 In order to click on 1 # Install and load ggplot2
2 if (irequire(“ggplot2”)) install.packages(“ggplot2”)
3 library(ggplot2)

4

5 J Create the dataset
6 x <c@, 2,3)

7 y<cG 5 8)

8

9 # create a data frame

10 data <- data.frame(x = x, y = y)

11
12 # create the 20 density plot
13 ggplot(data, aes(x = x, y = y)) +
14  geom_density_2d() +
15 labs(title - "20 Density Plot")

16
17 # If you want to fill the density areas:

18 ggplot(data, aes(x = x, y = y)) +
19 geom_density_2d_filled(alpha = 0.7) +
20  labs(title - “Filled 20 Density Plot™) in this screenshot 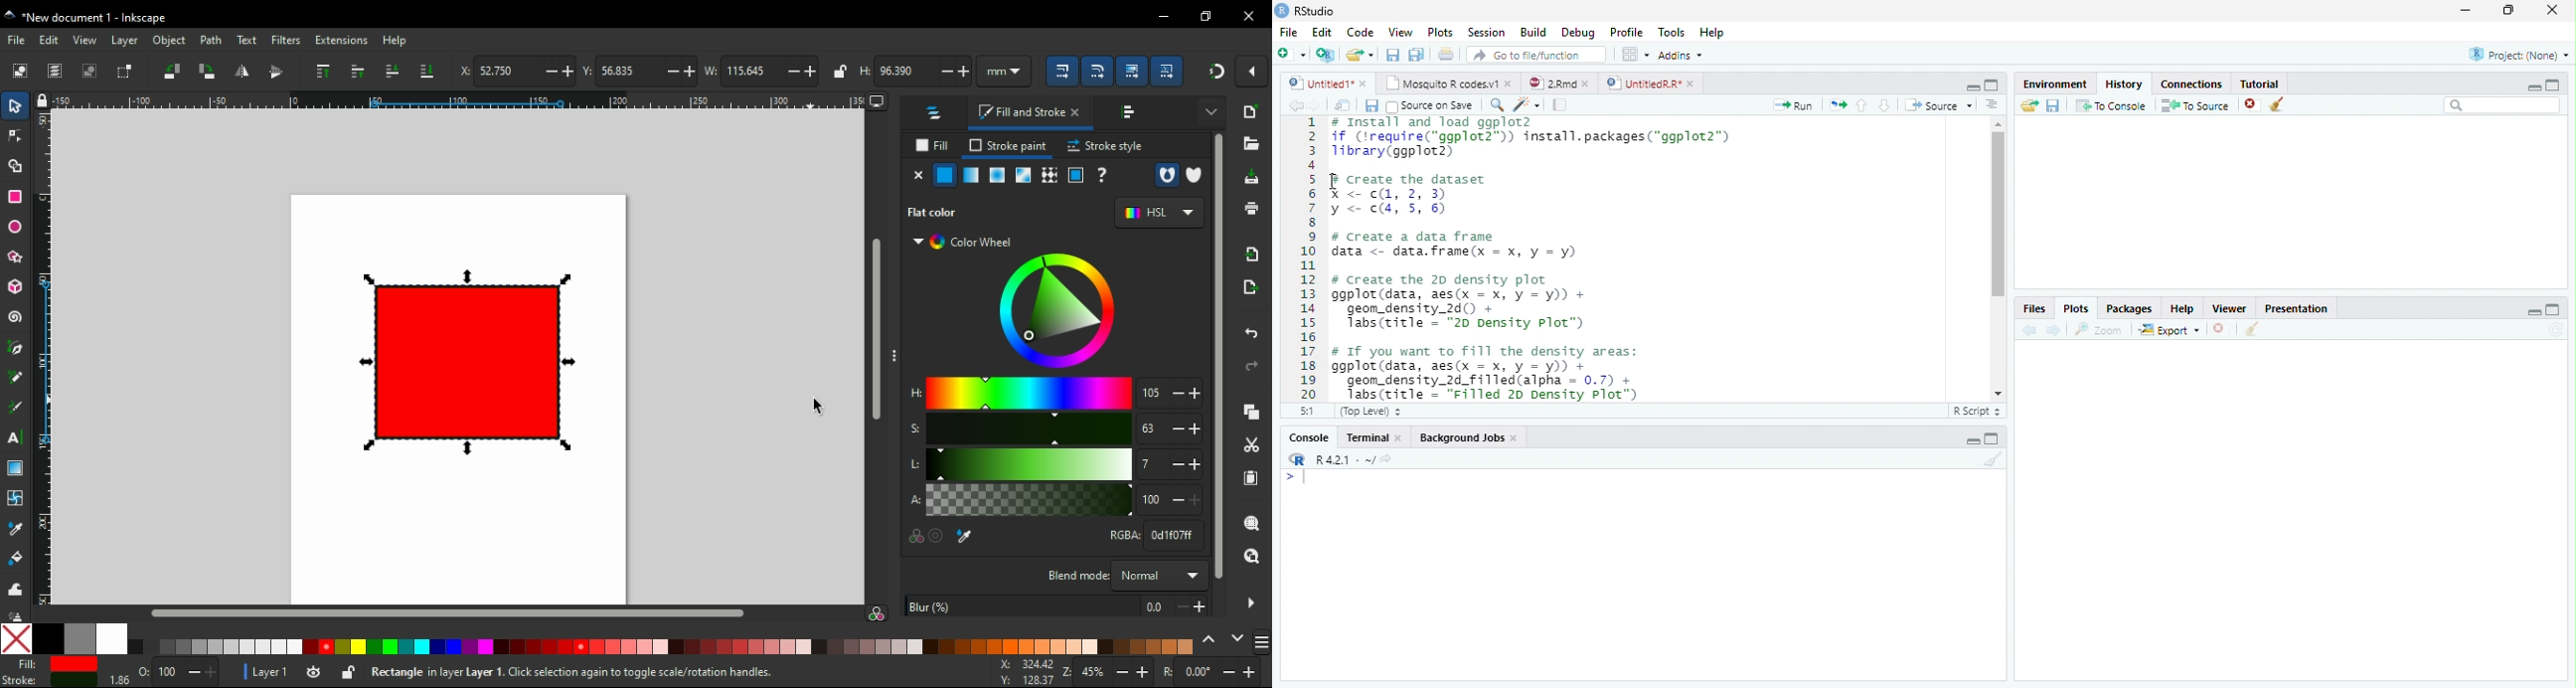, I will do `click(1617, 257)`.